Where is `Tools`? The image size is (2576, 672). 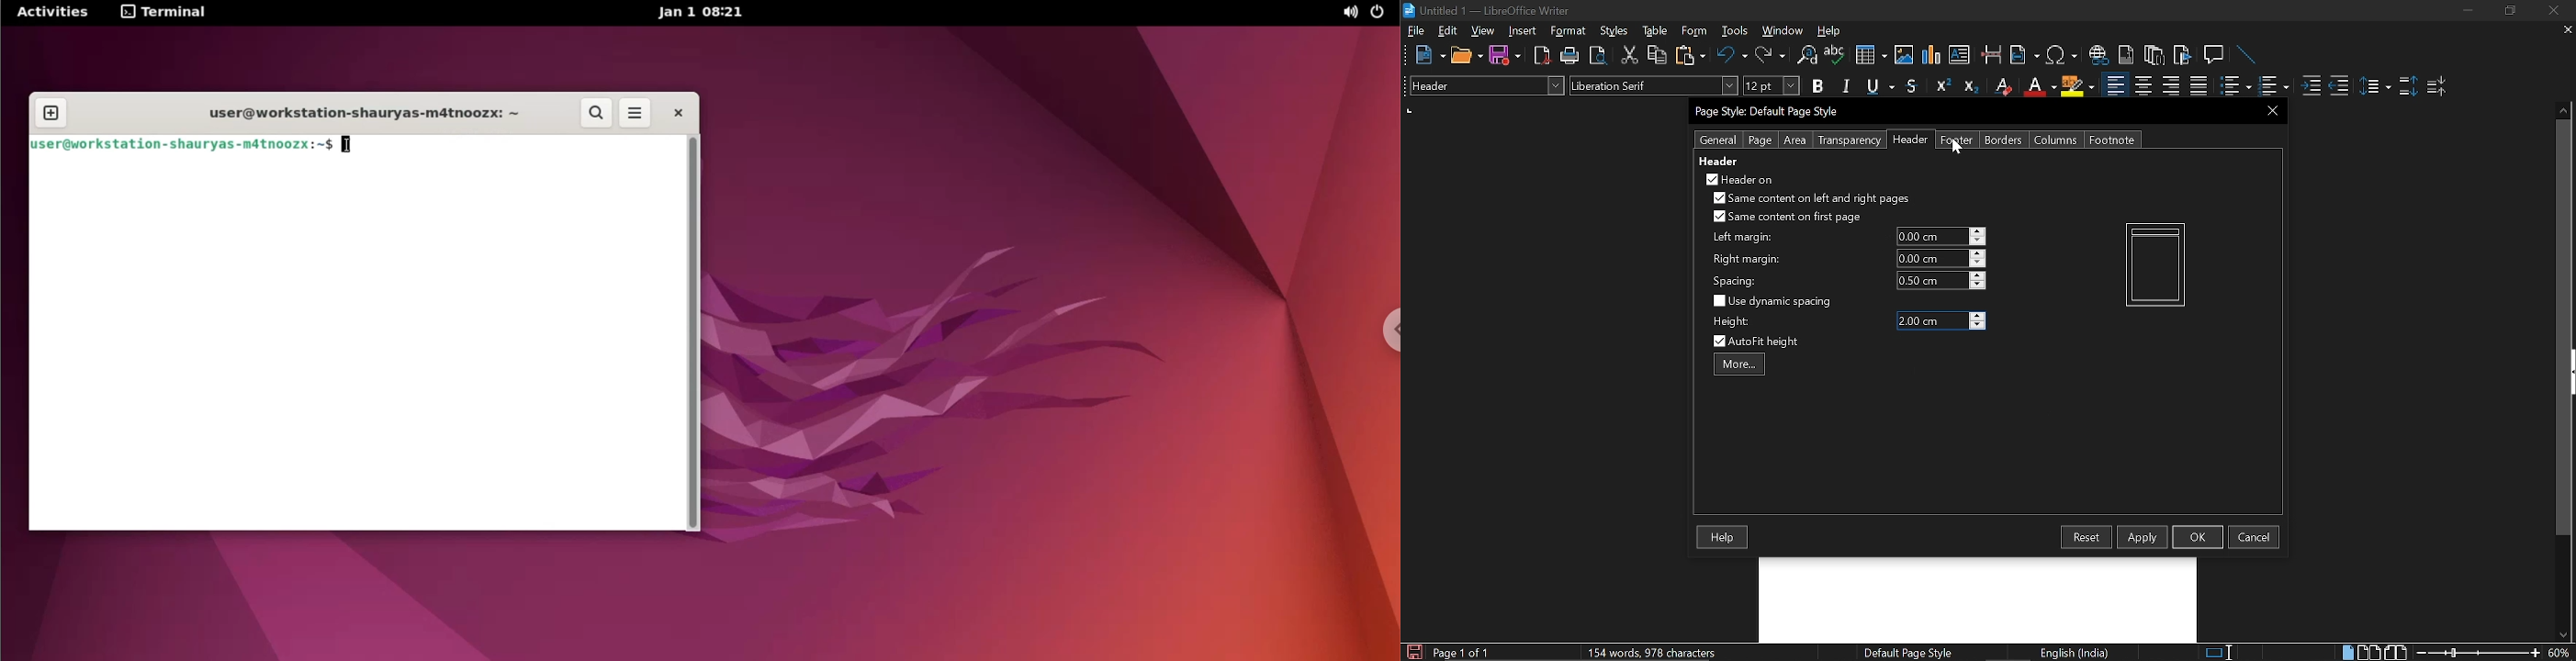 Tools is located at coordinates (1735, 31).